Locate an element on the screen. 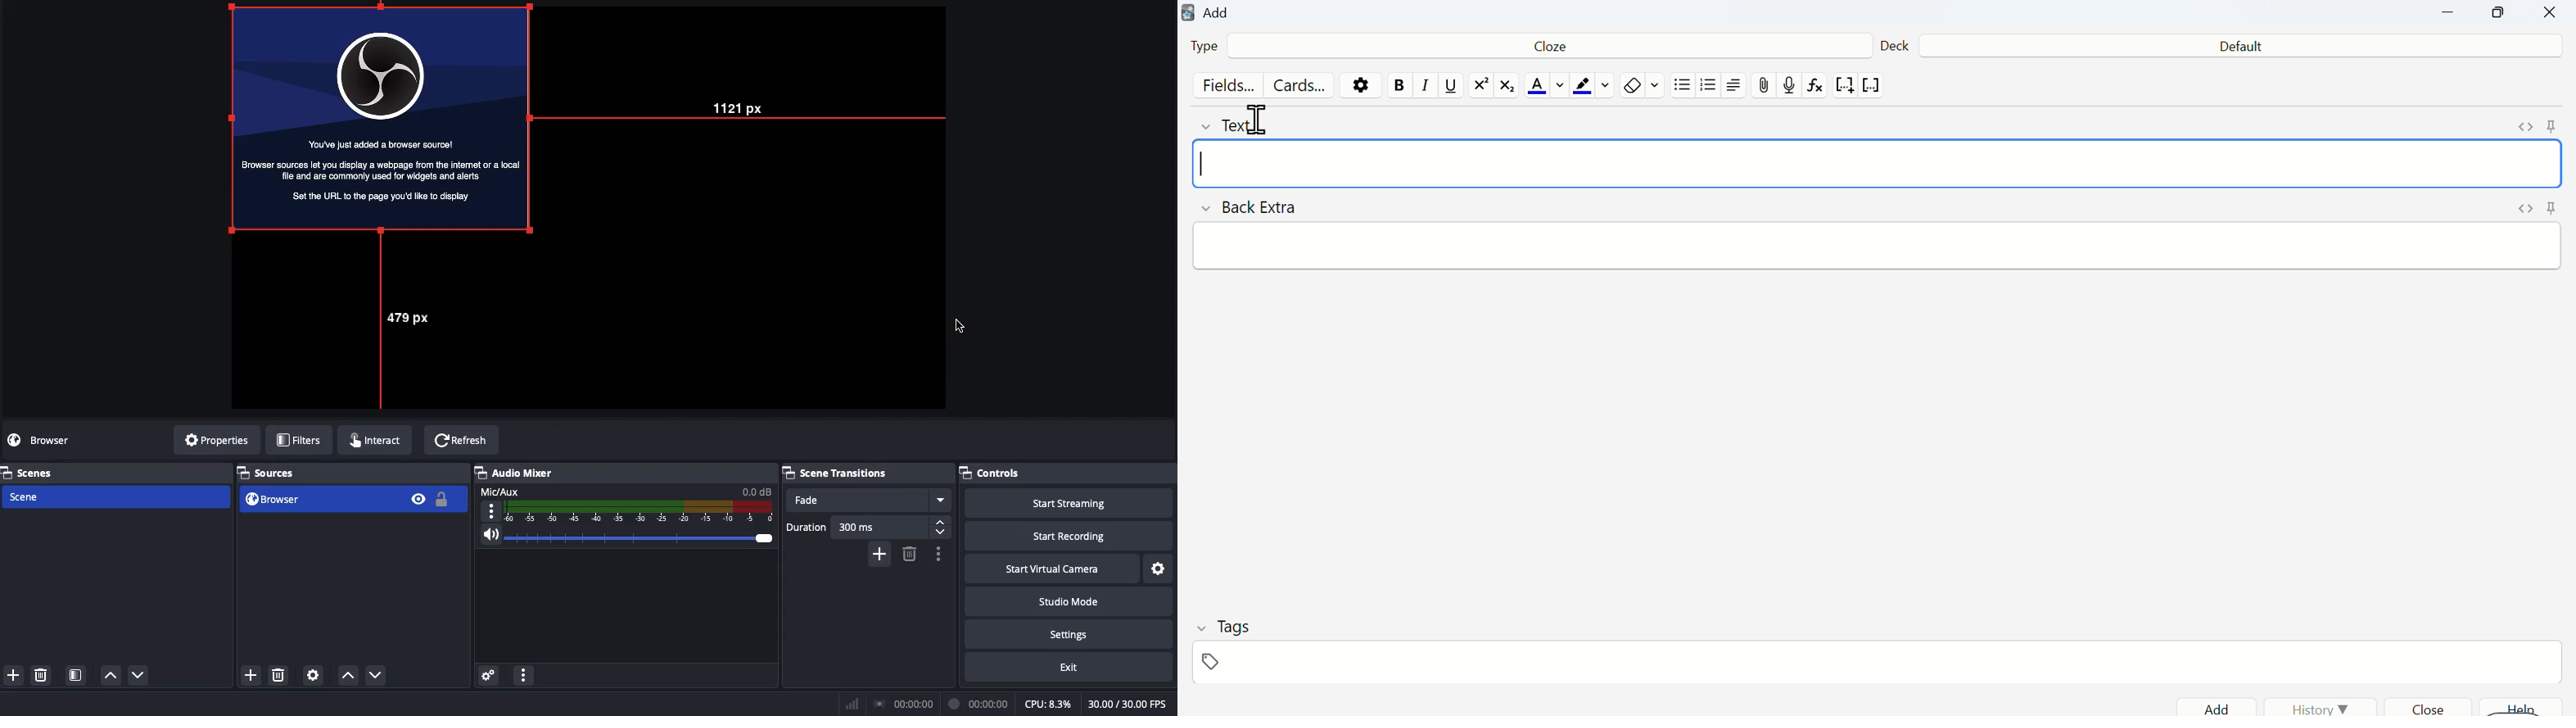 This screenshot has height=728, width=2576. Pin is located at coordinates (2553, 210).